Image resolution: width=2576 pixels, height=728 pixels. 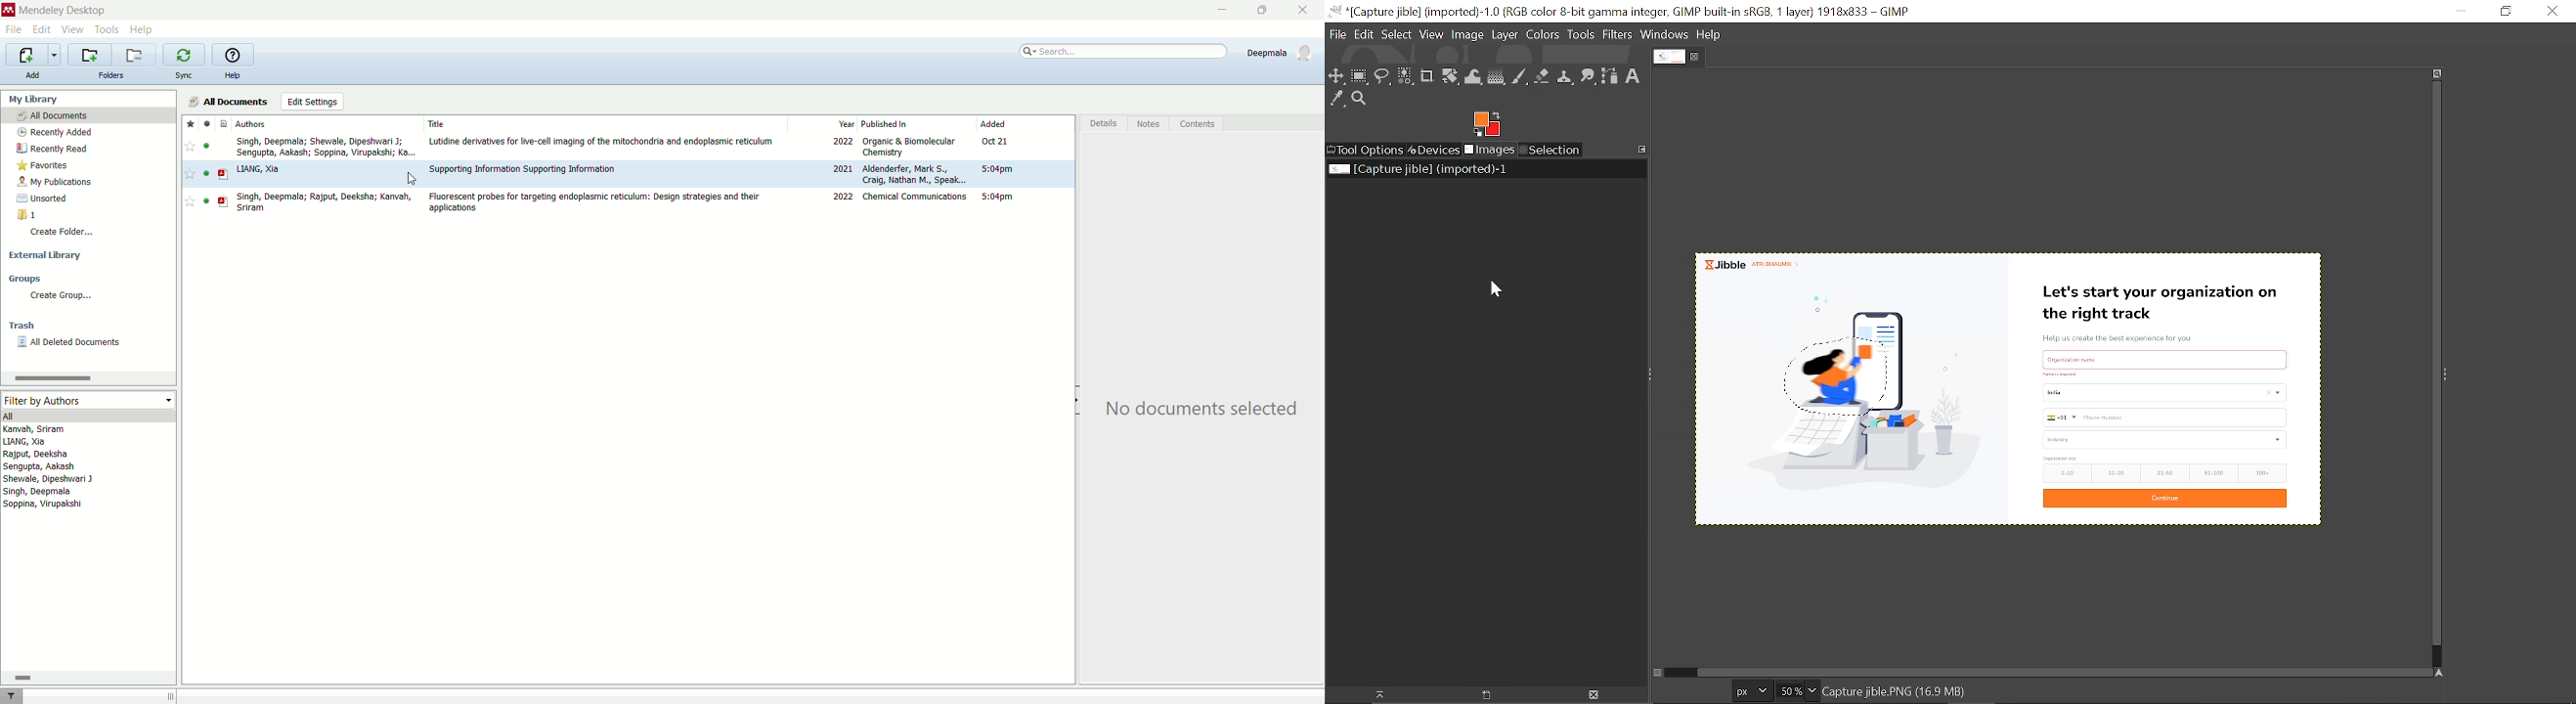 What do you see at coordinates (1895, 693) in the screenshot?
I see `Capture jible.PNG(16.5 MB)` at bounding box center [1895, 693].